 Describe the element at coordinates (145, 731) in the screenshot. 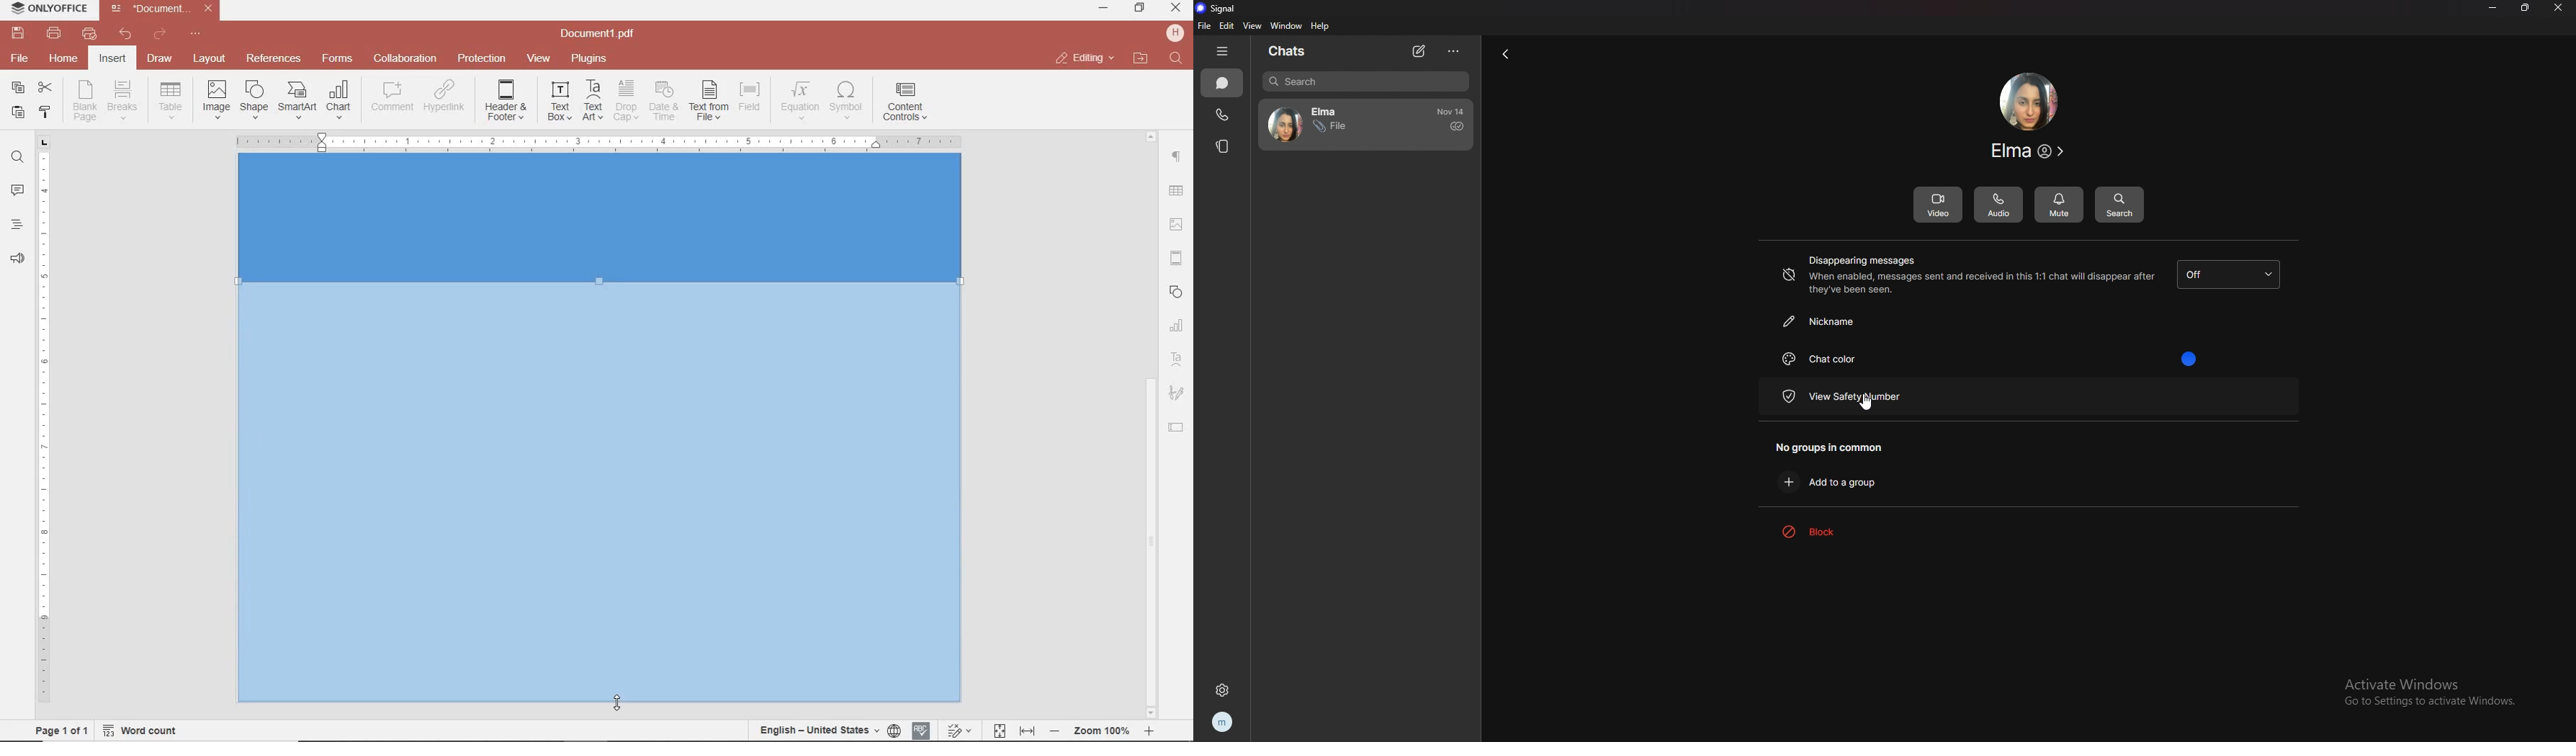

I see `word count` at that location.